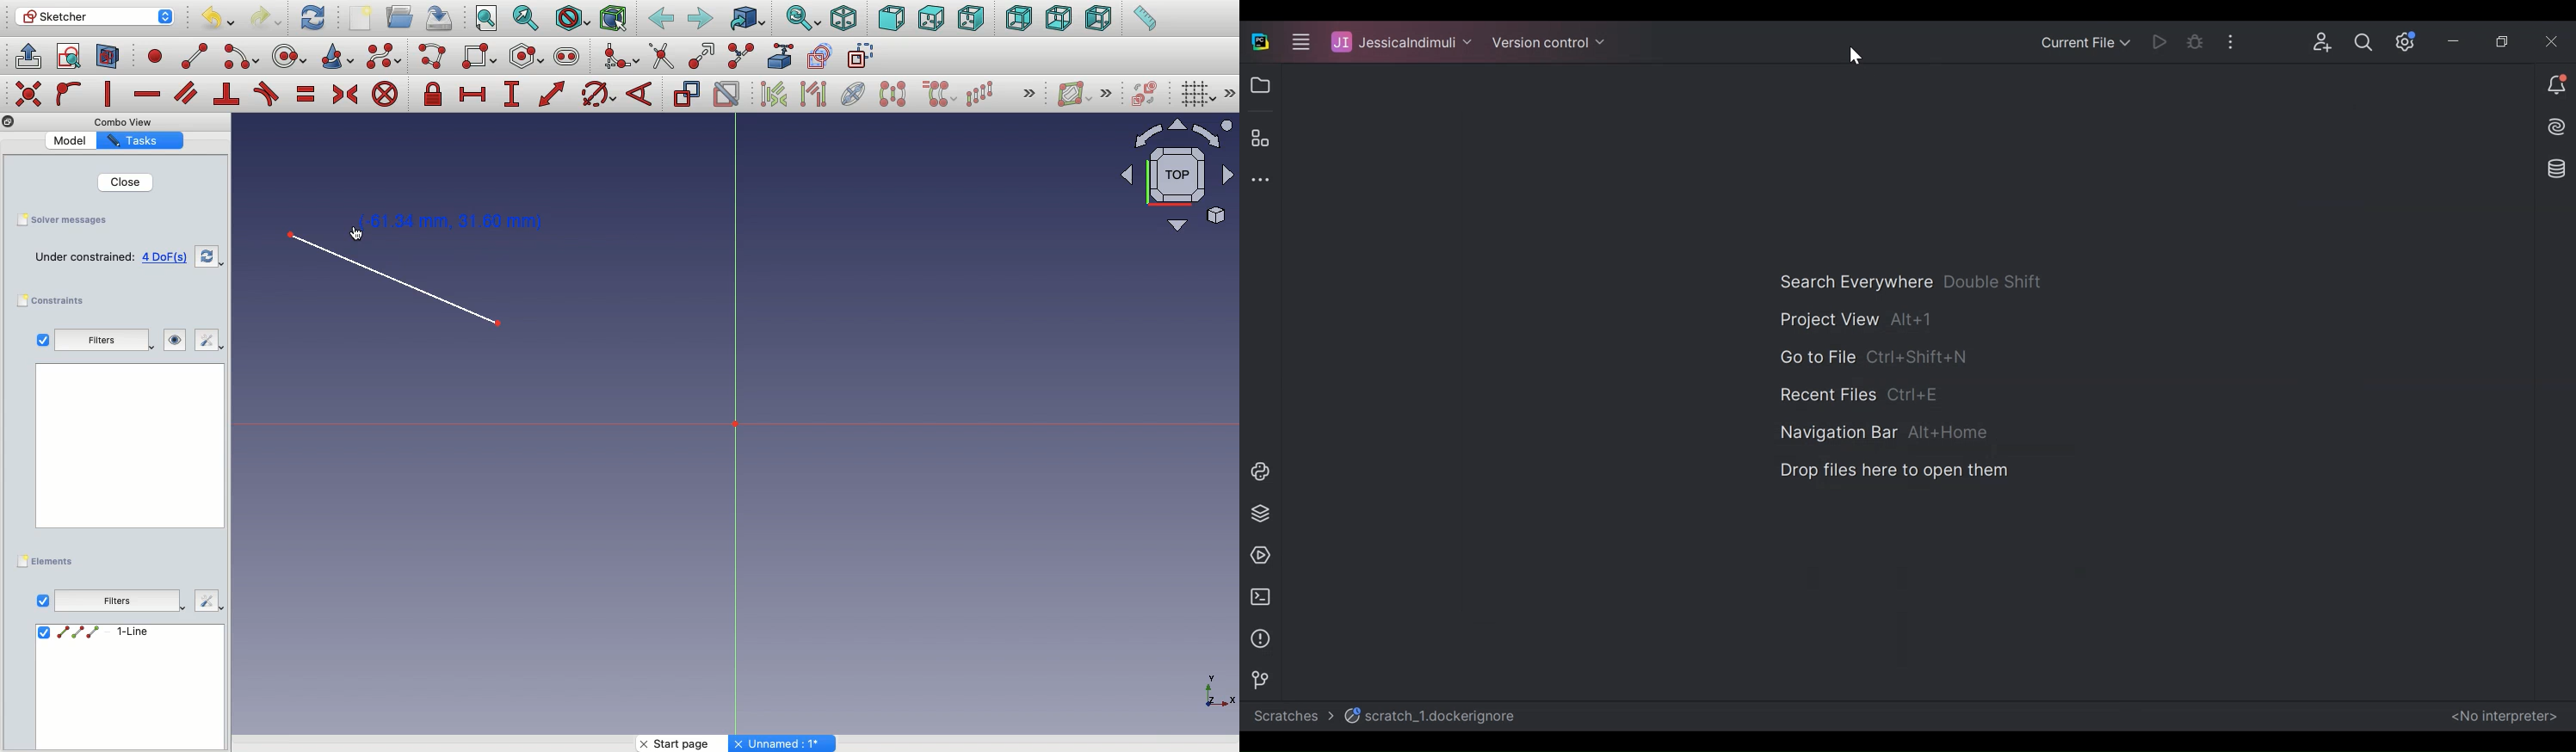 This screenshot has height=756, width=2576. What do you see at coordinates (227, 95) in the screenshot?
I see `Constrain perpendicular` at bounding box center [227, 95].